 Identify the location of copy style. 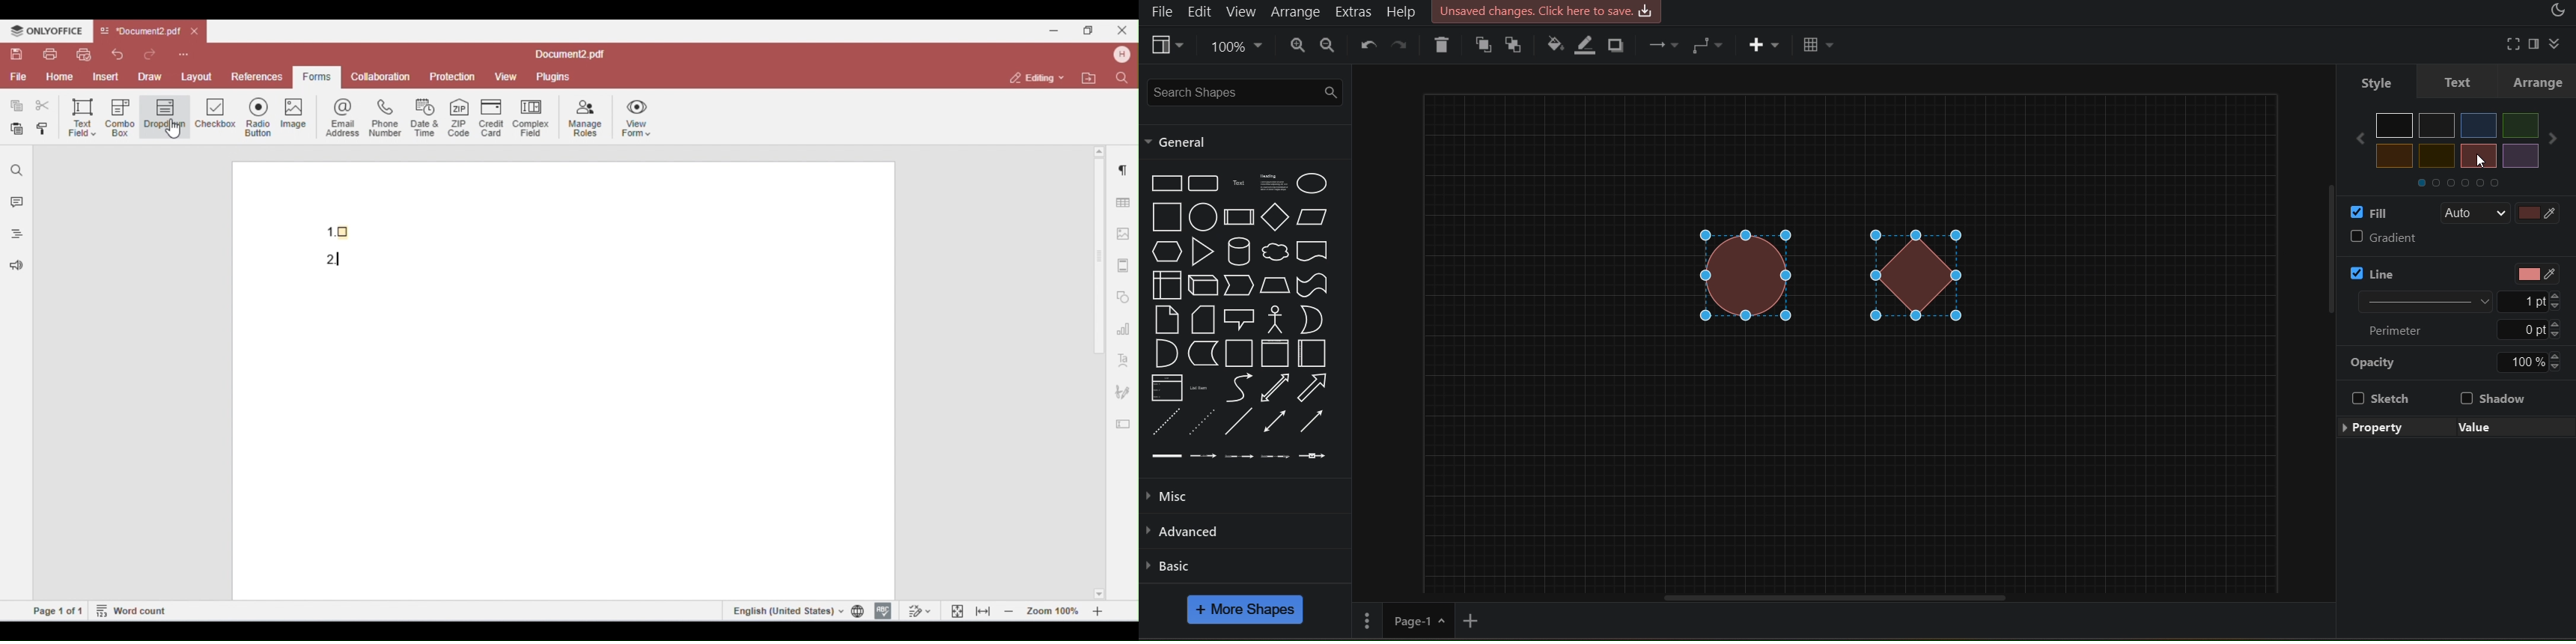
(45, 130).